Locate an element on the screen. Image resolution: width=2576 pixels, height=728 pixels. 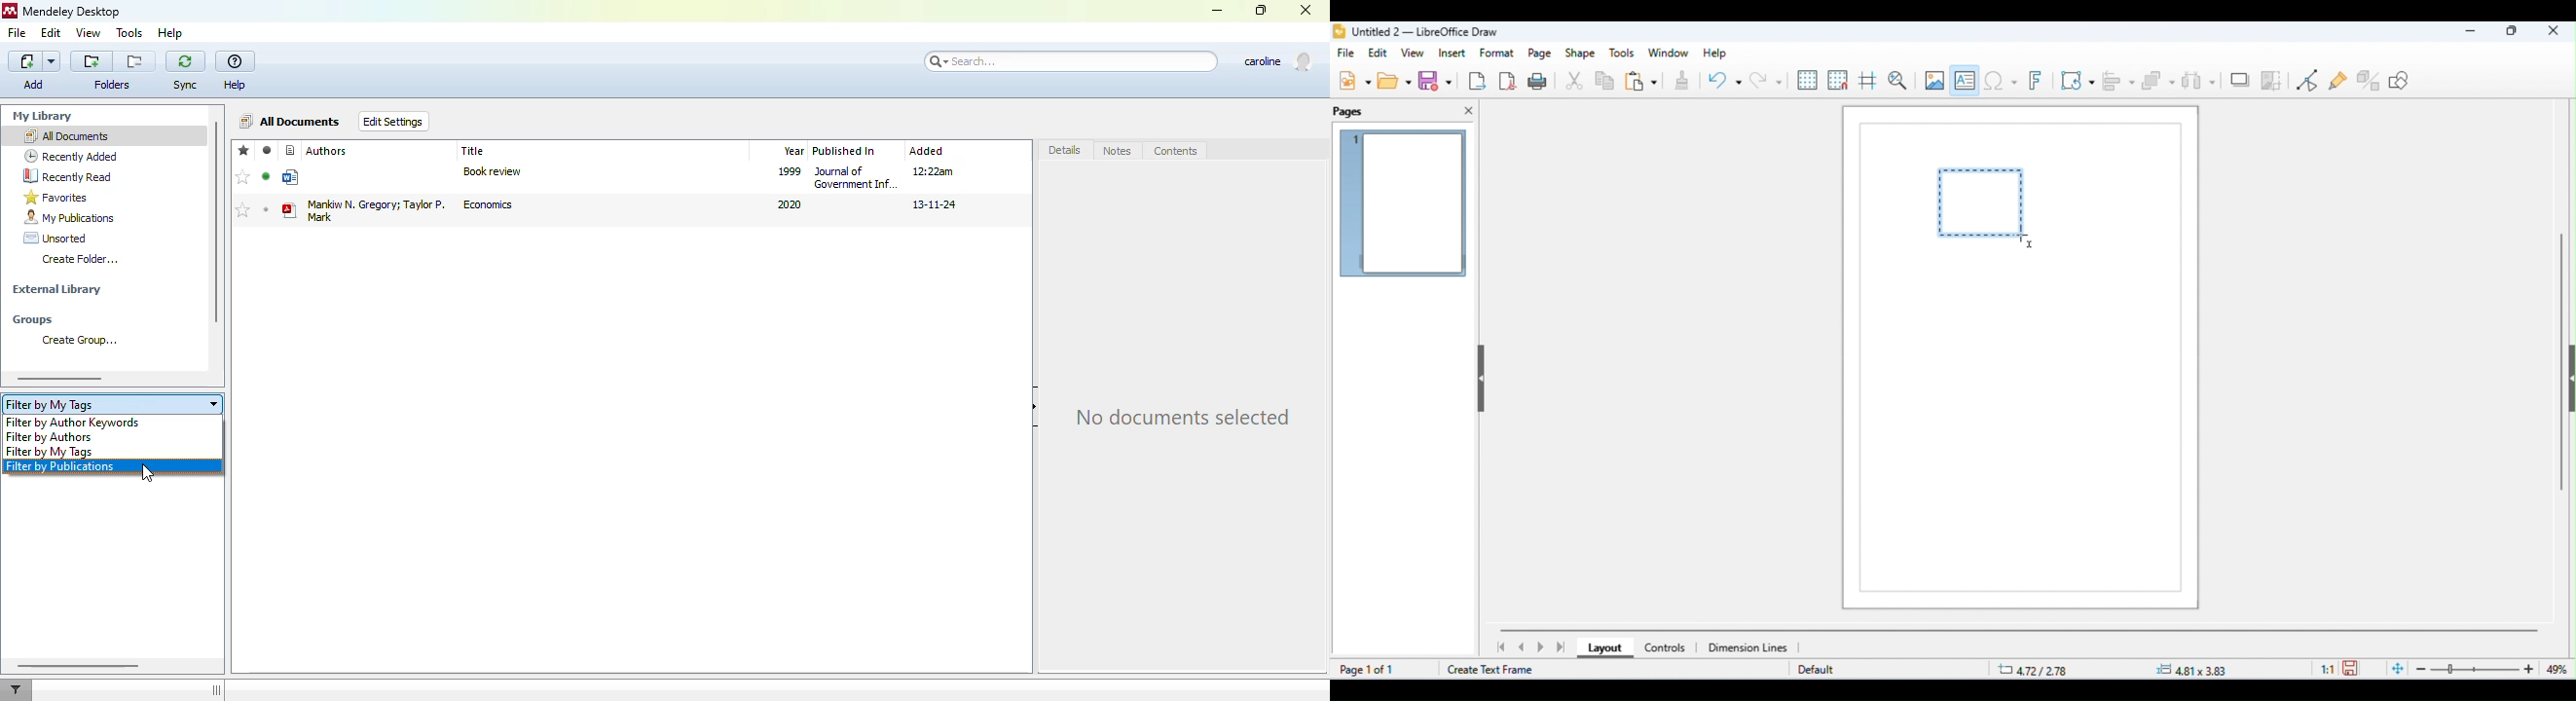
save is located at coordinates (2353, 667).